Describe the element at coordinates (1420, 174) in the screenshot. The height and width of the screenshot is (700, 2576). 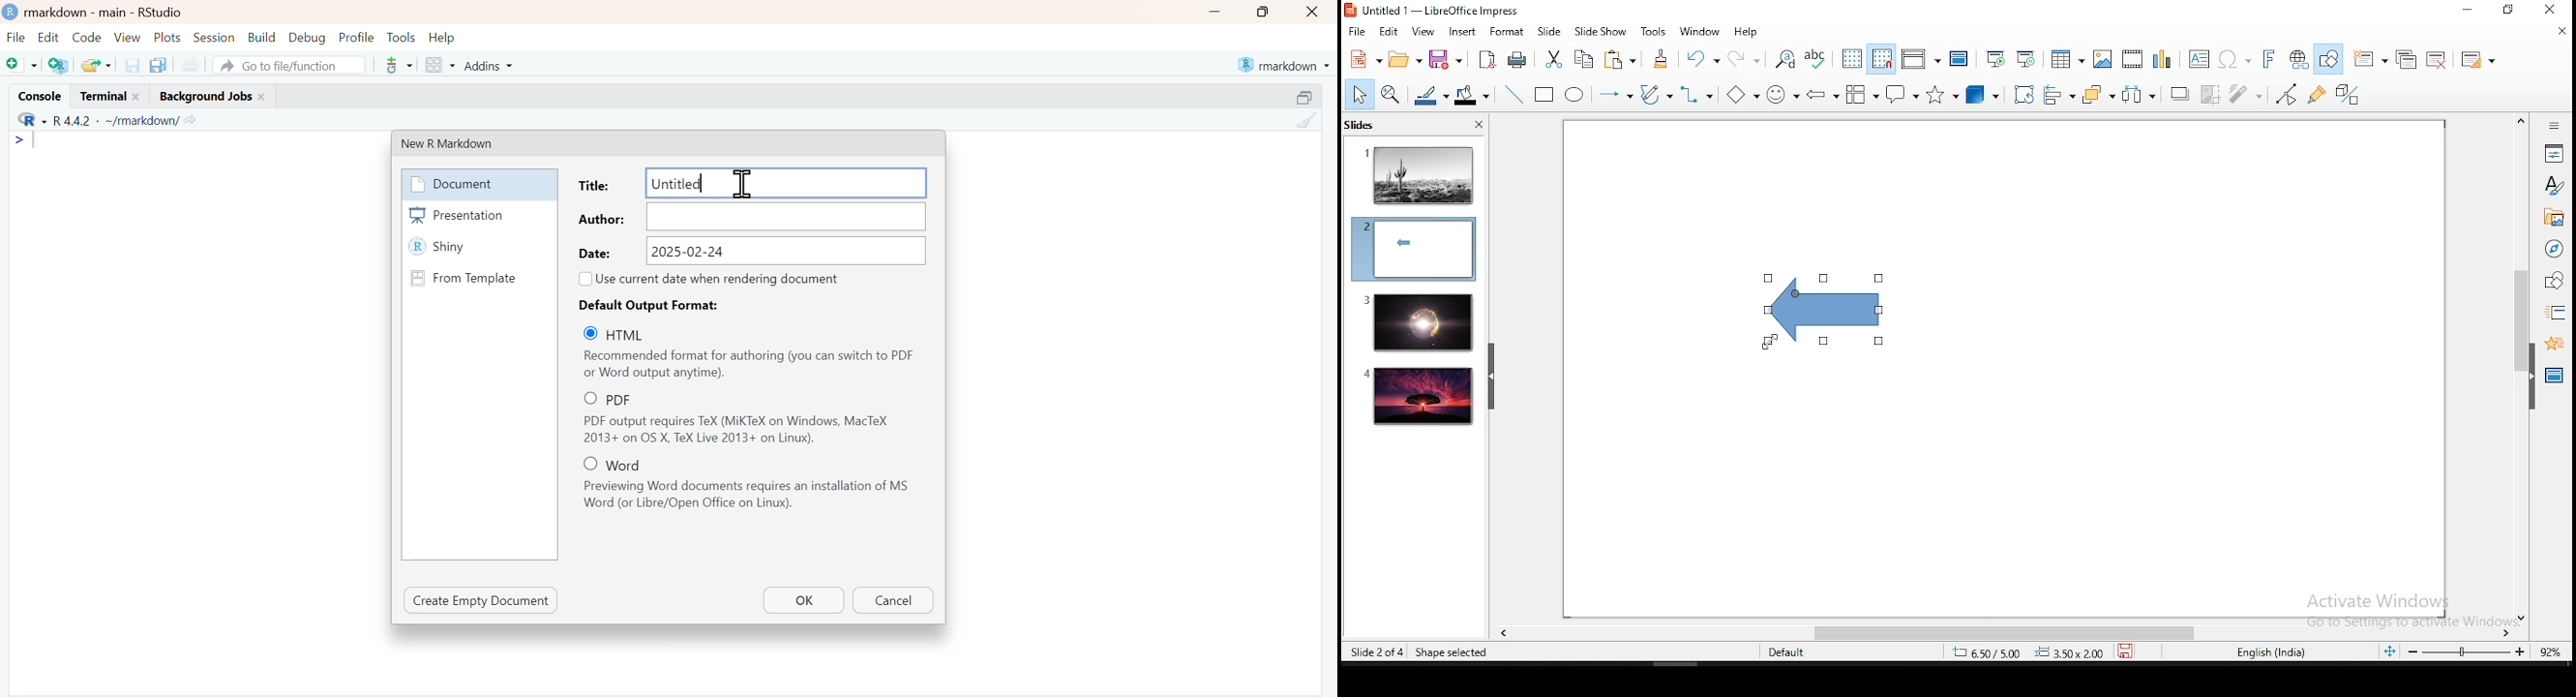
I see `slide 1` at that location.